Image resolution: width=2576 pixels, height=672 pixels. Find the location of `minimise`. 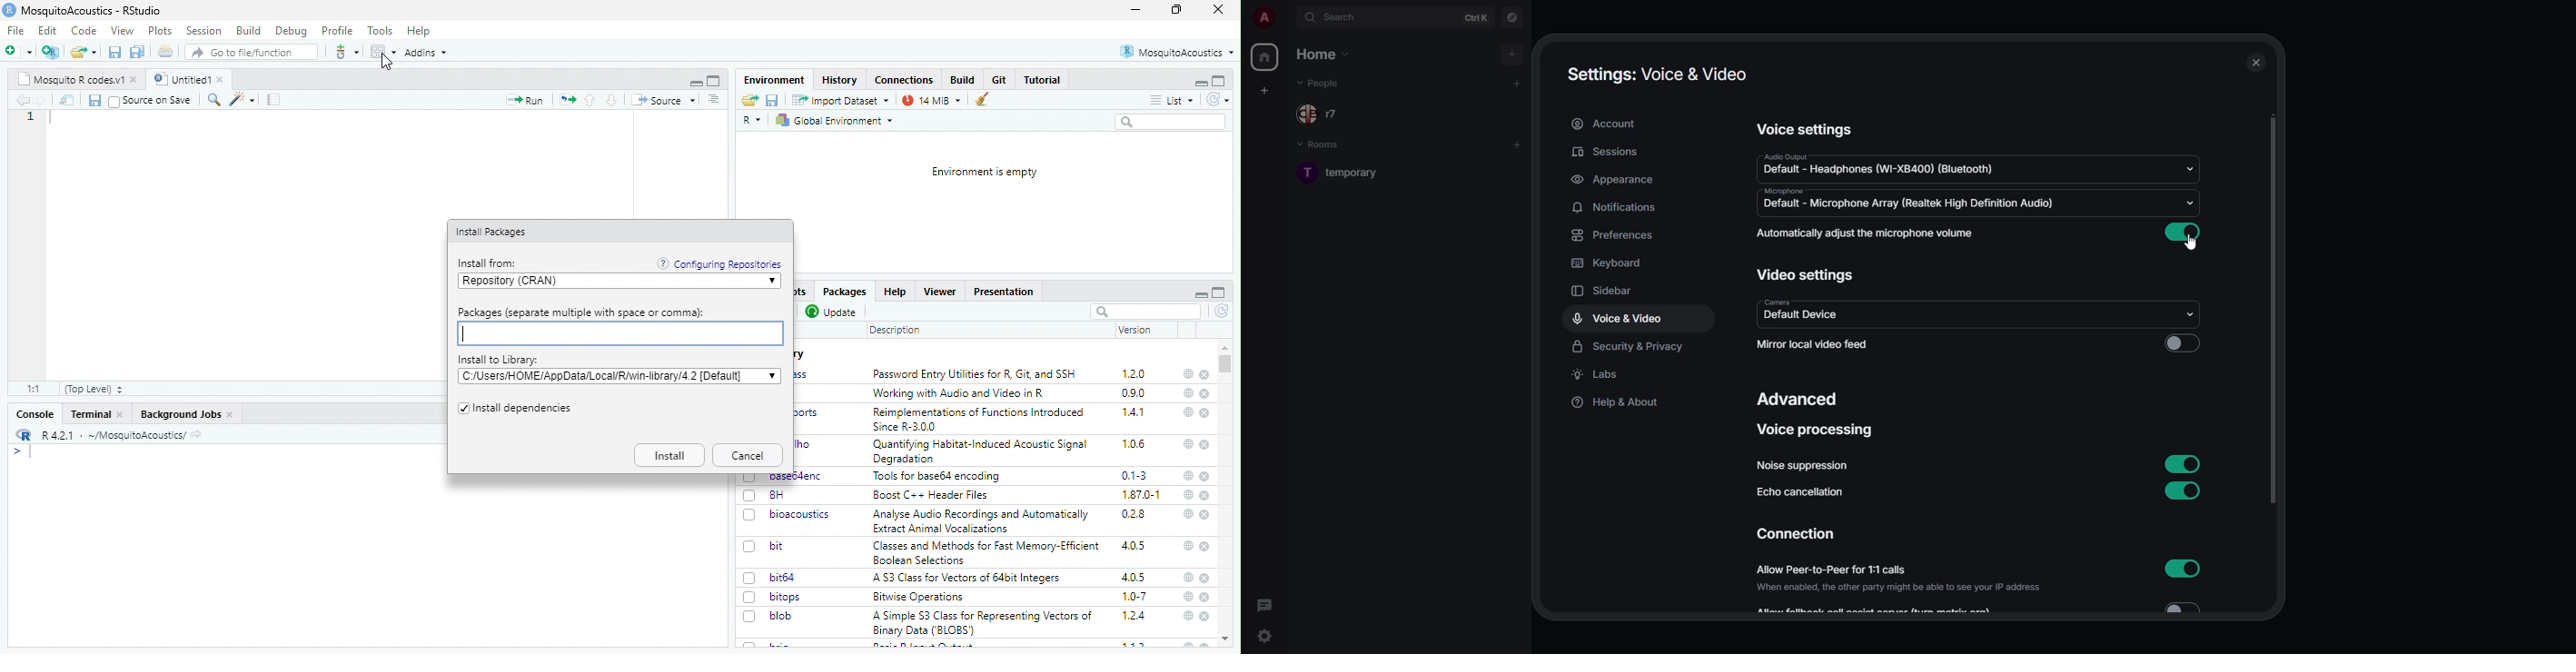

minimise is located at coordinates (1203, 295).